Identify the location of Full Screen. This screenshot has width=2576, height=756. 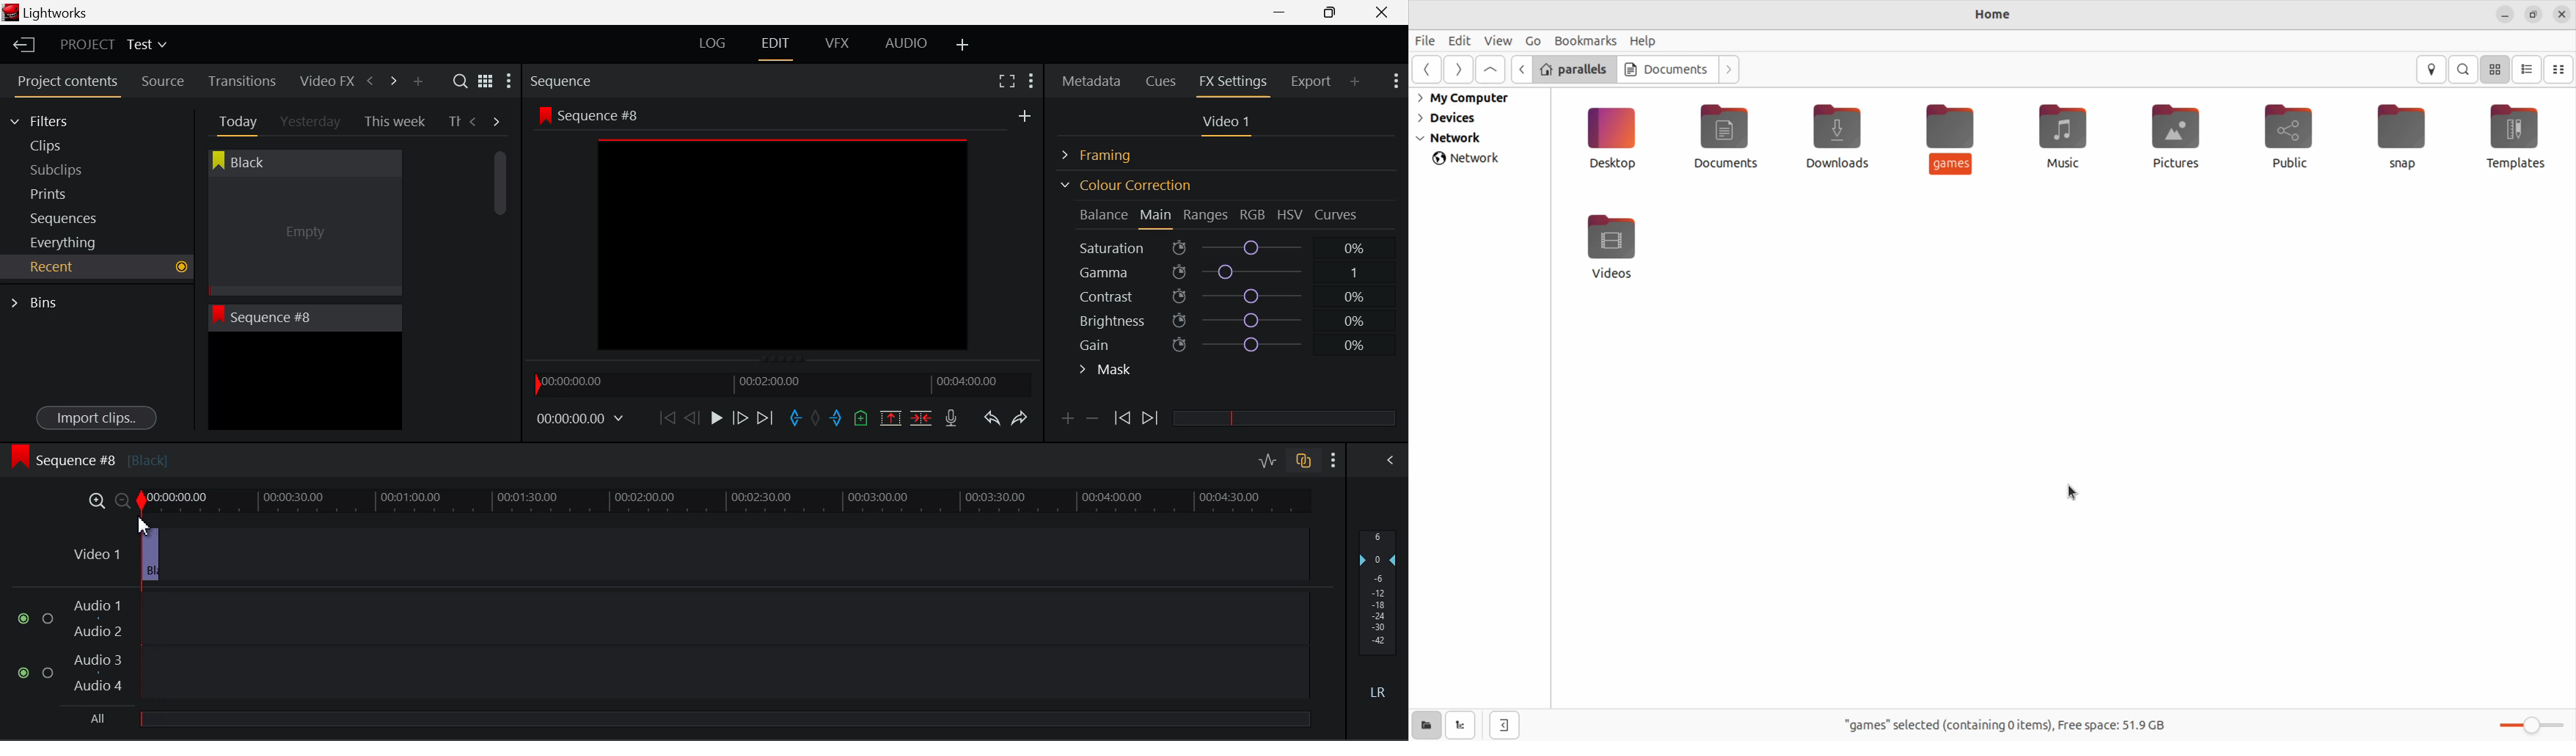
(1006, 80).